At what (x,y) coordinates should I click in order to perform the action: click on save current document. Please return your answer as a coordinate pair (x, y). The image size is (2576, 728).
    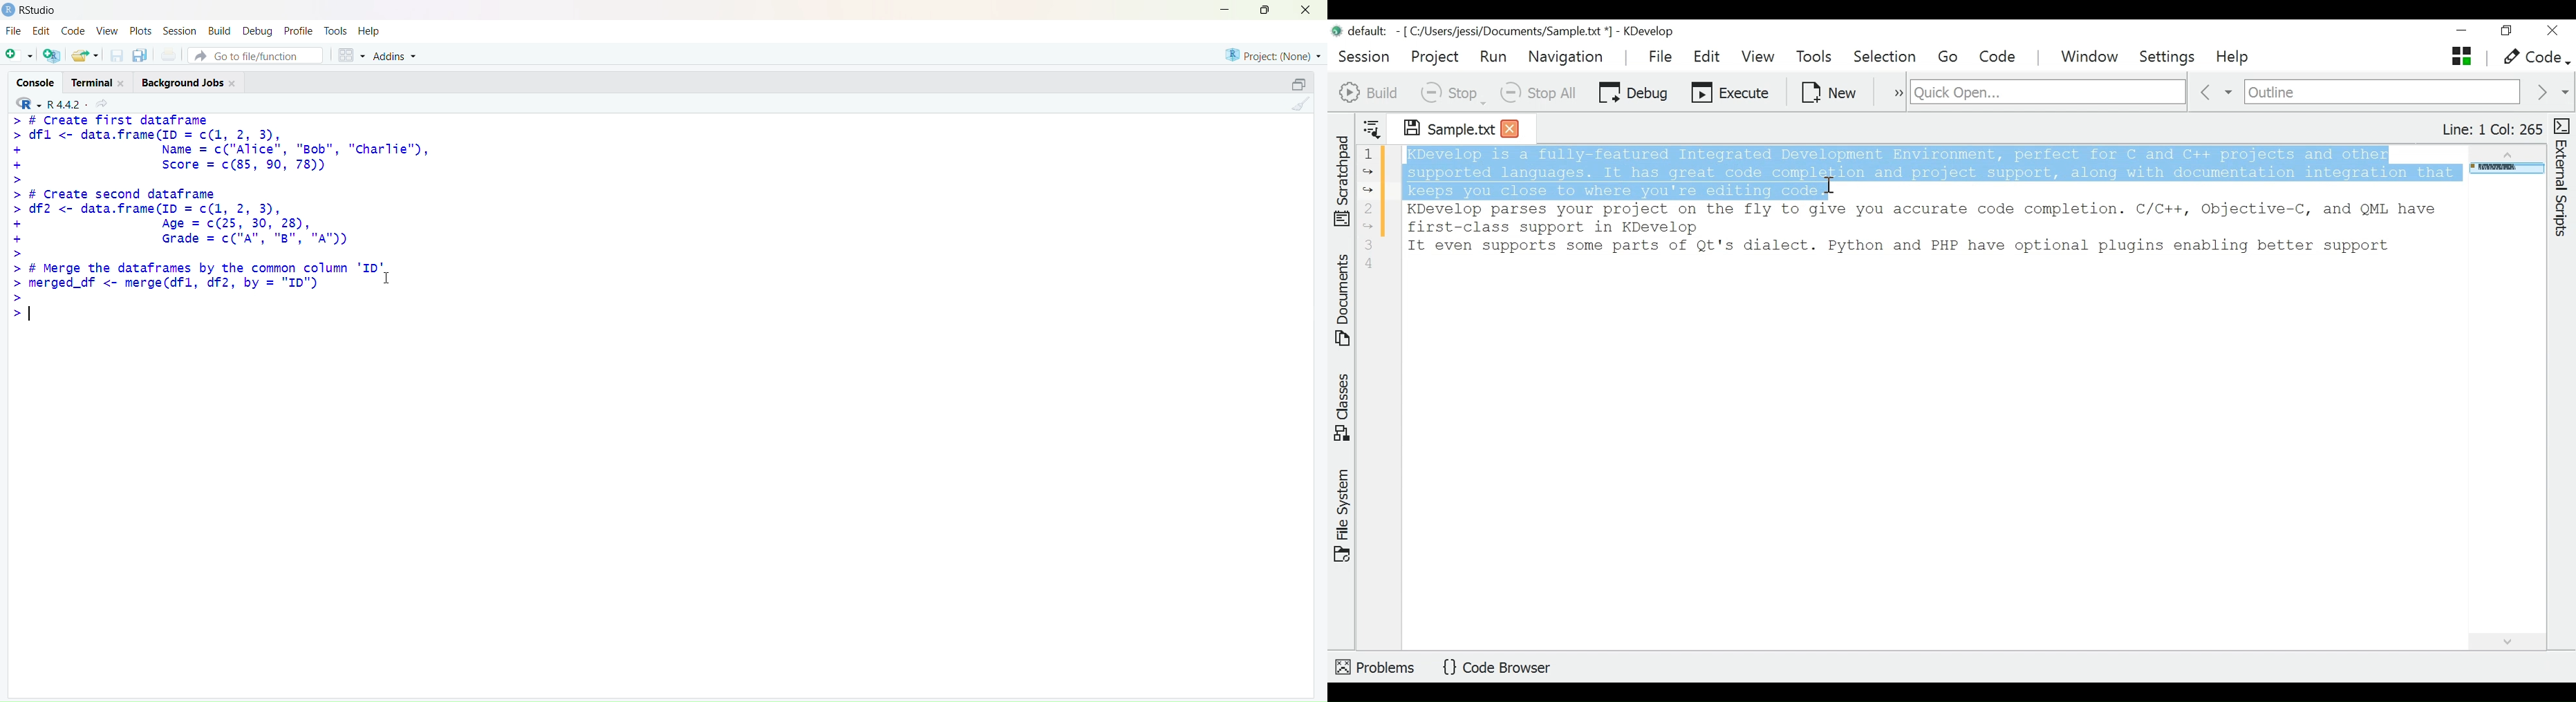
    Looking at the image, I should click on (117, 56).